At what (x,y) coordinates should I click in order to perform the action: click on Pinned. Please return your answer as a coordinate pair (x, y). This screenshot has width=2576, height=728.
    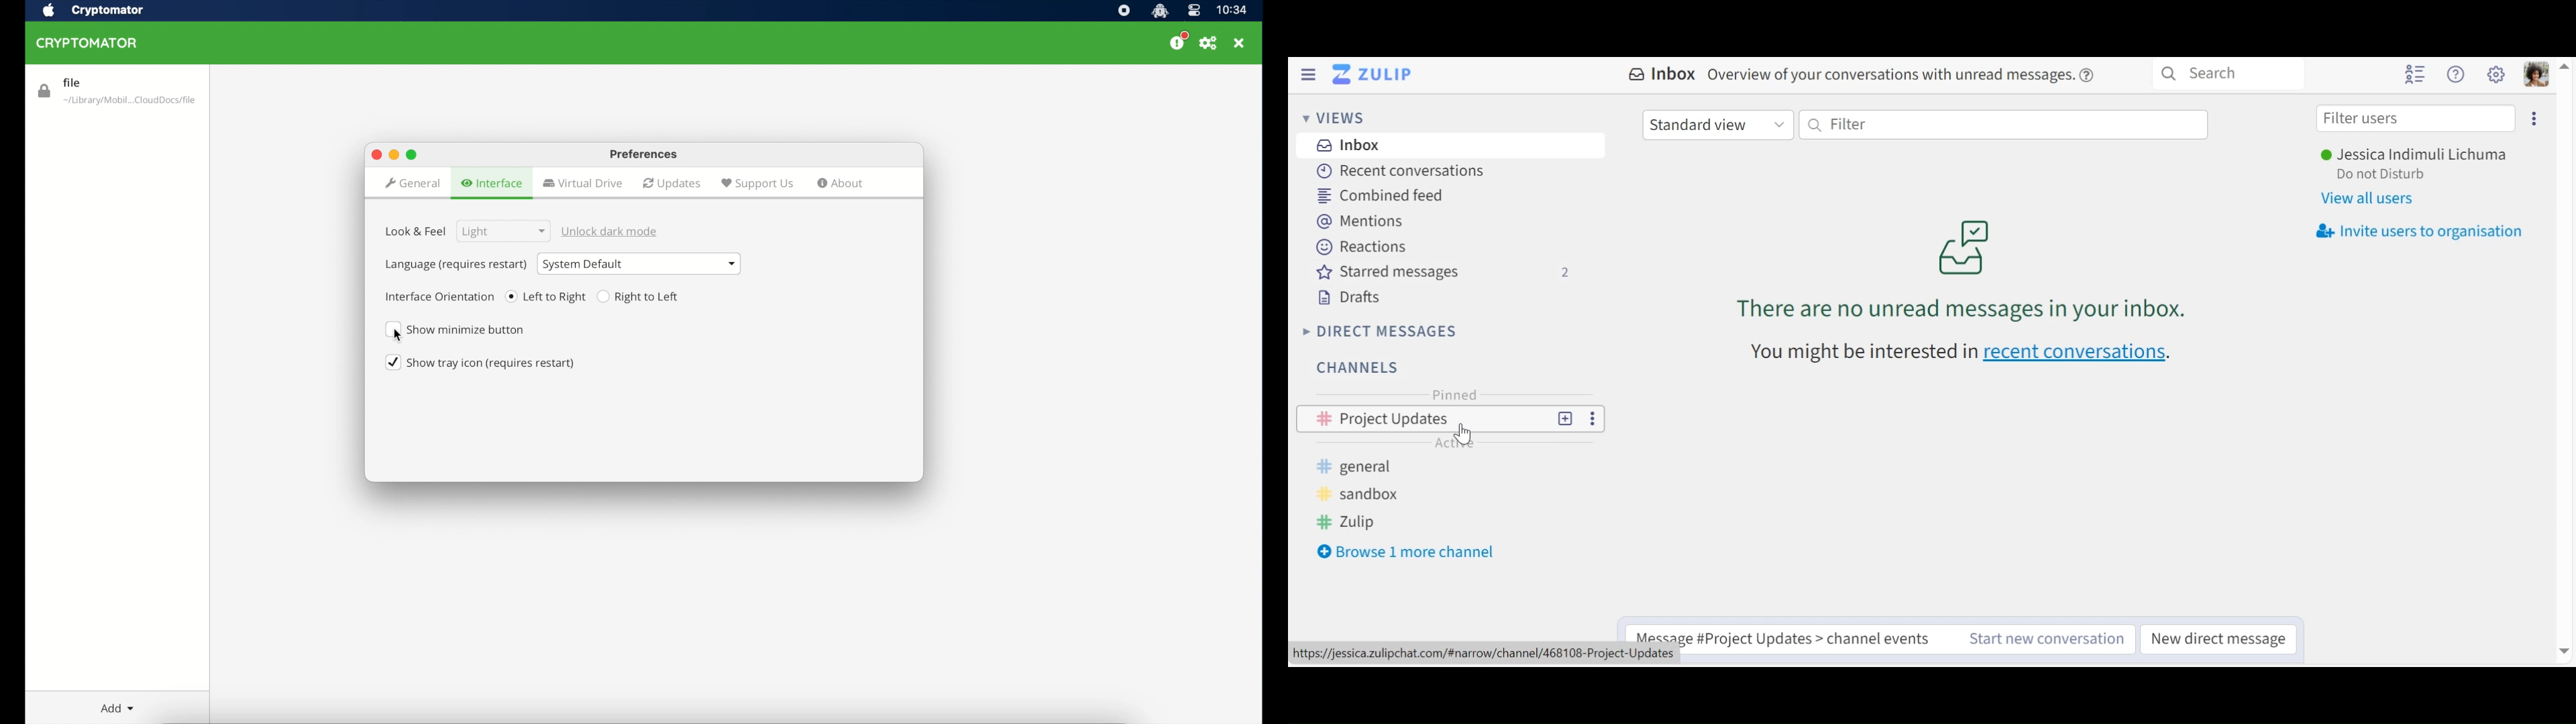
    Looking at the image, I should click on (1452, 394).